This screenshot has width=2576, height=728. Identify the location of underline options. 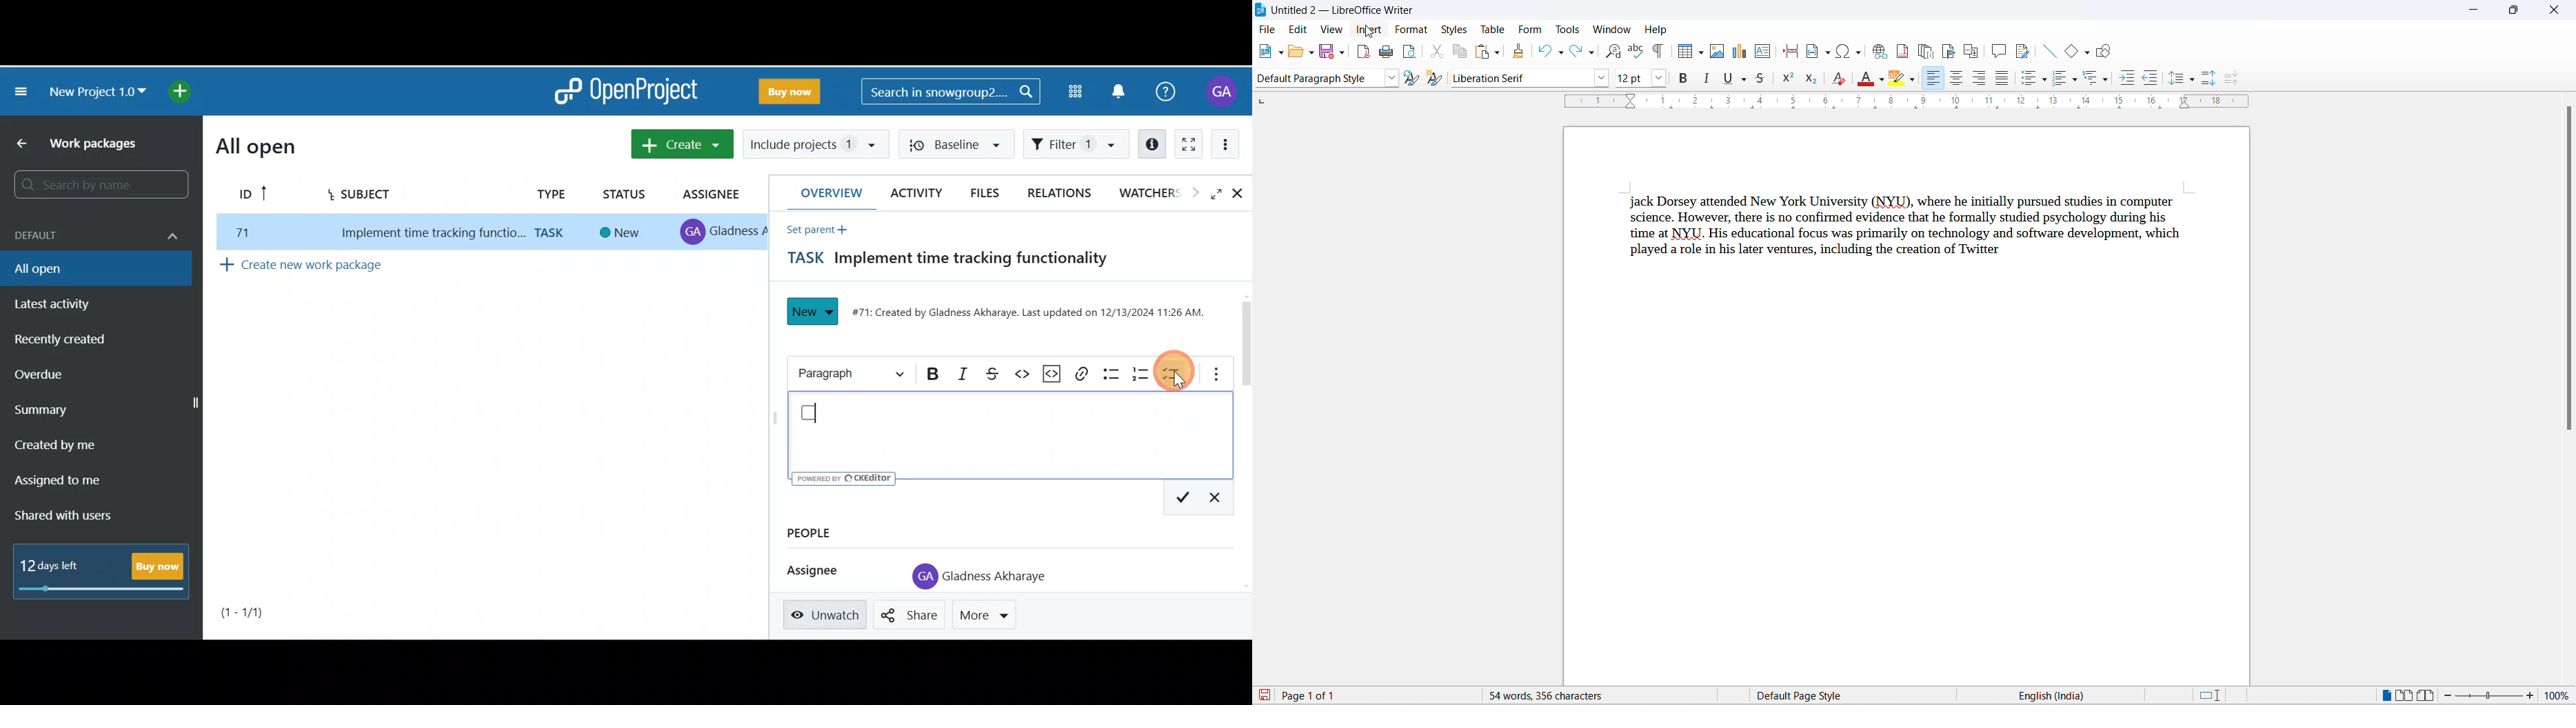
(1742, 79).